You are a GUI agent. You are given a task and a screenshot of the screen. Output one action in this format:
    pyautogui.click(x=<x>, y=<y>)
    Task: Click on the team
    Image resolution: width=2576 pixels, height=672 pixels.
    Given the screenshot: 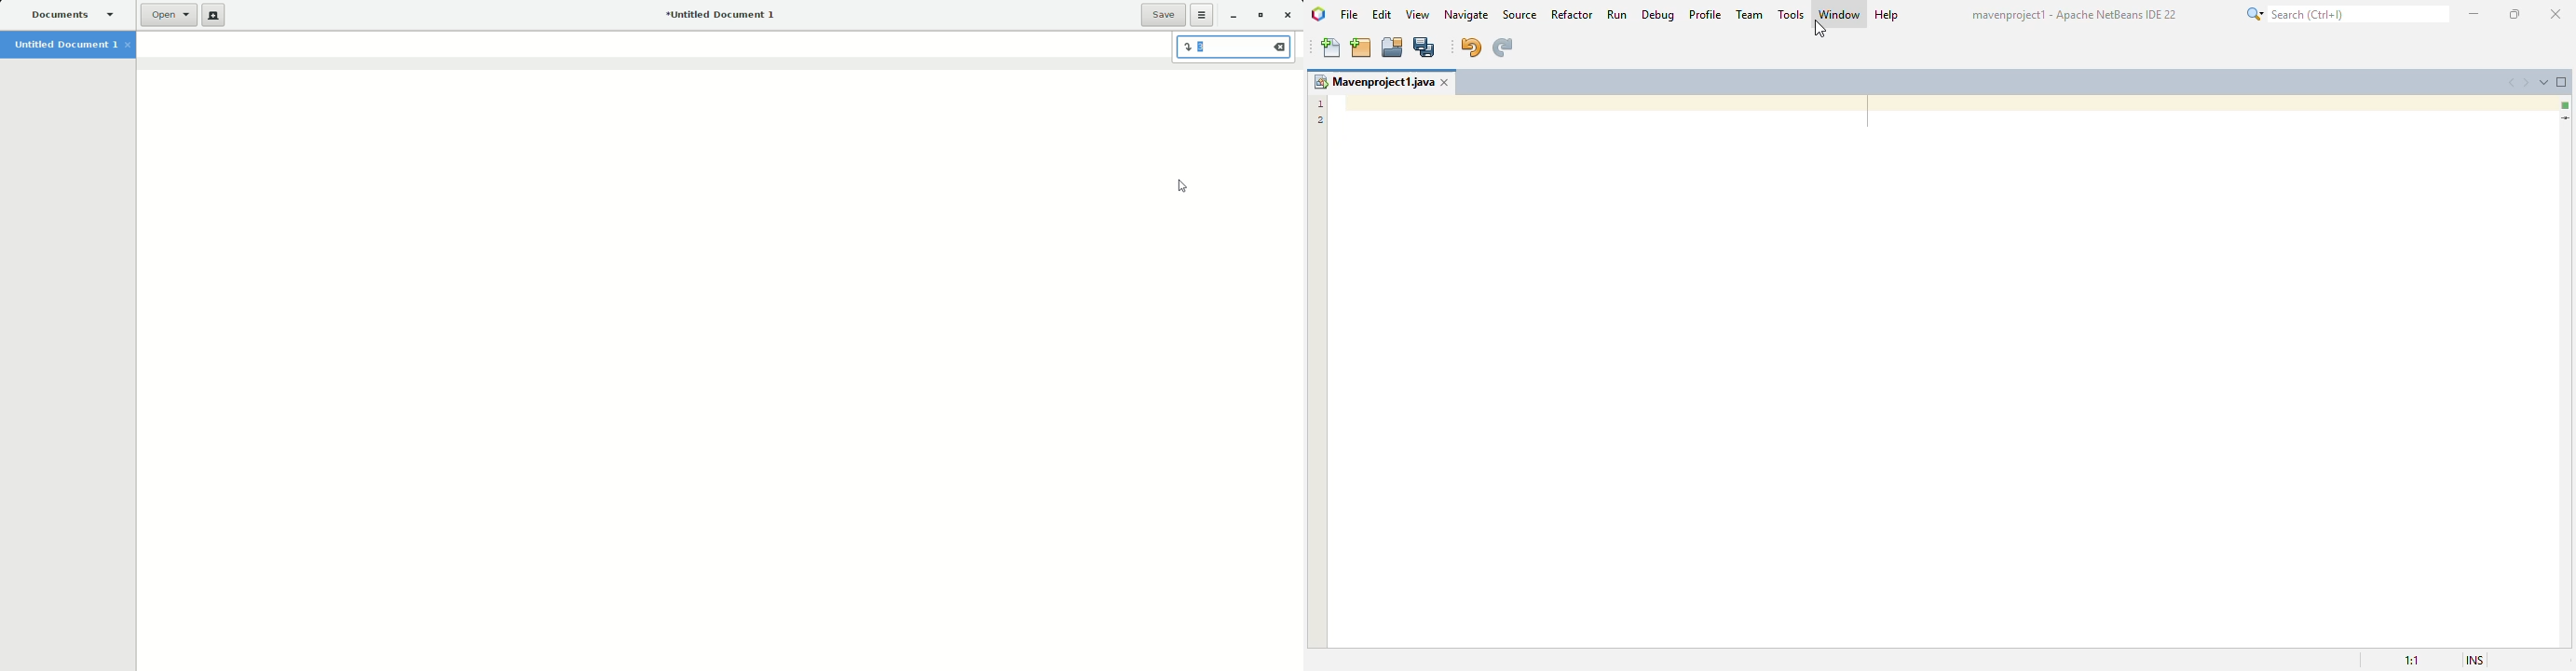 What is the action you would take?
    pyautogui.click(x=1750, y=14)
    